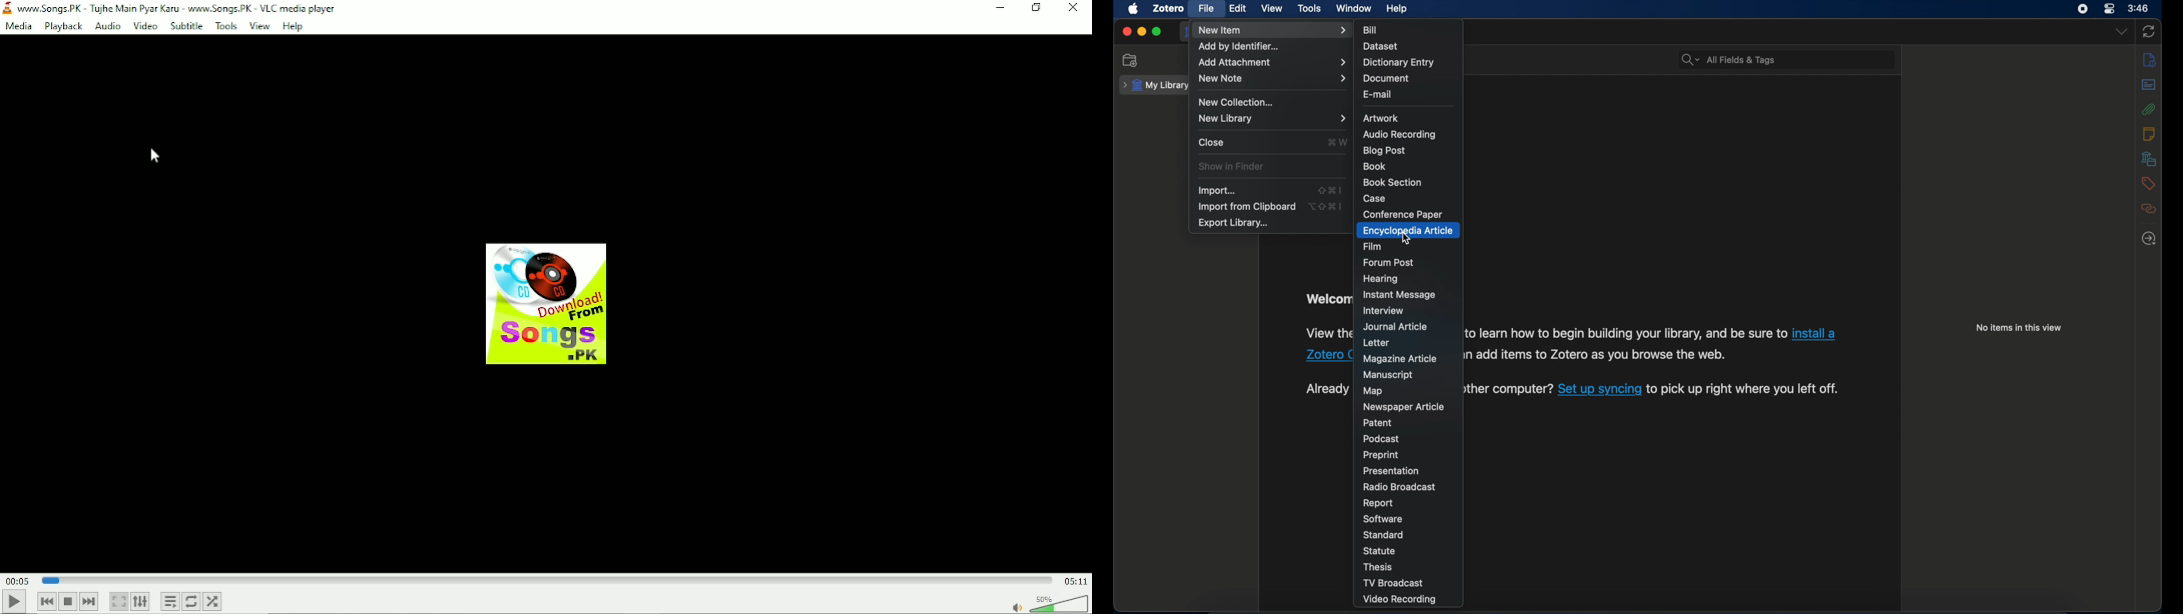  I want to click on Previous, so click(46, 600).